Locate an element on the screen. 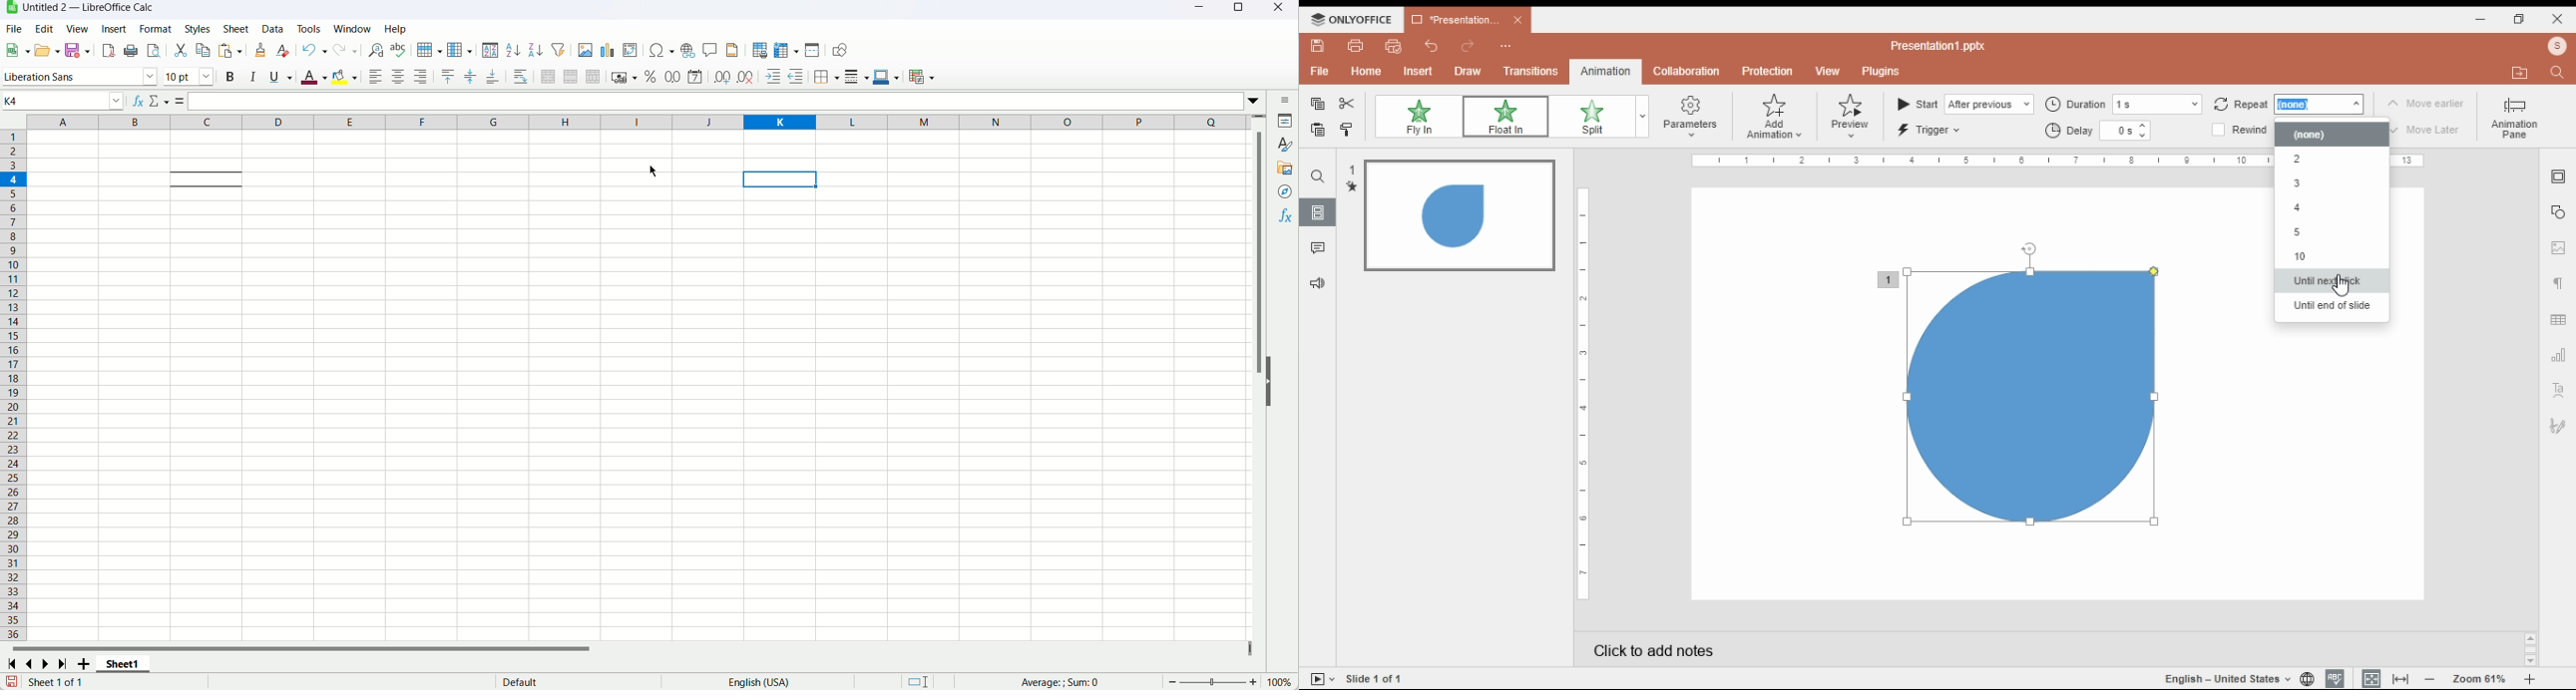 The image size is (2576, 700). chart settings is located at coordinates (2558, 356).